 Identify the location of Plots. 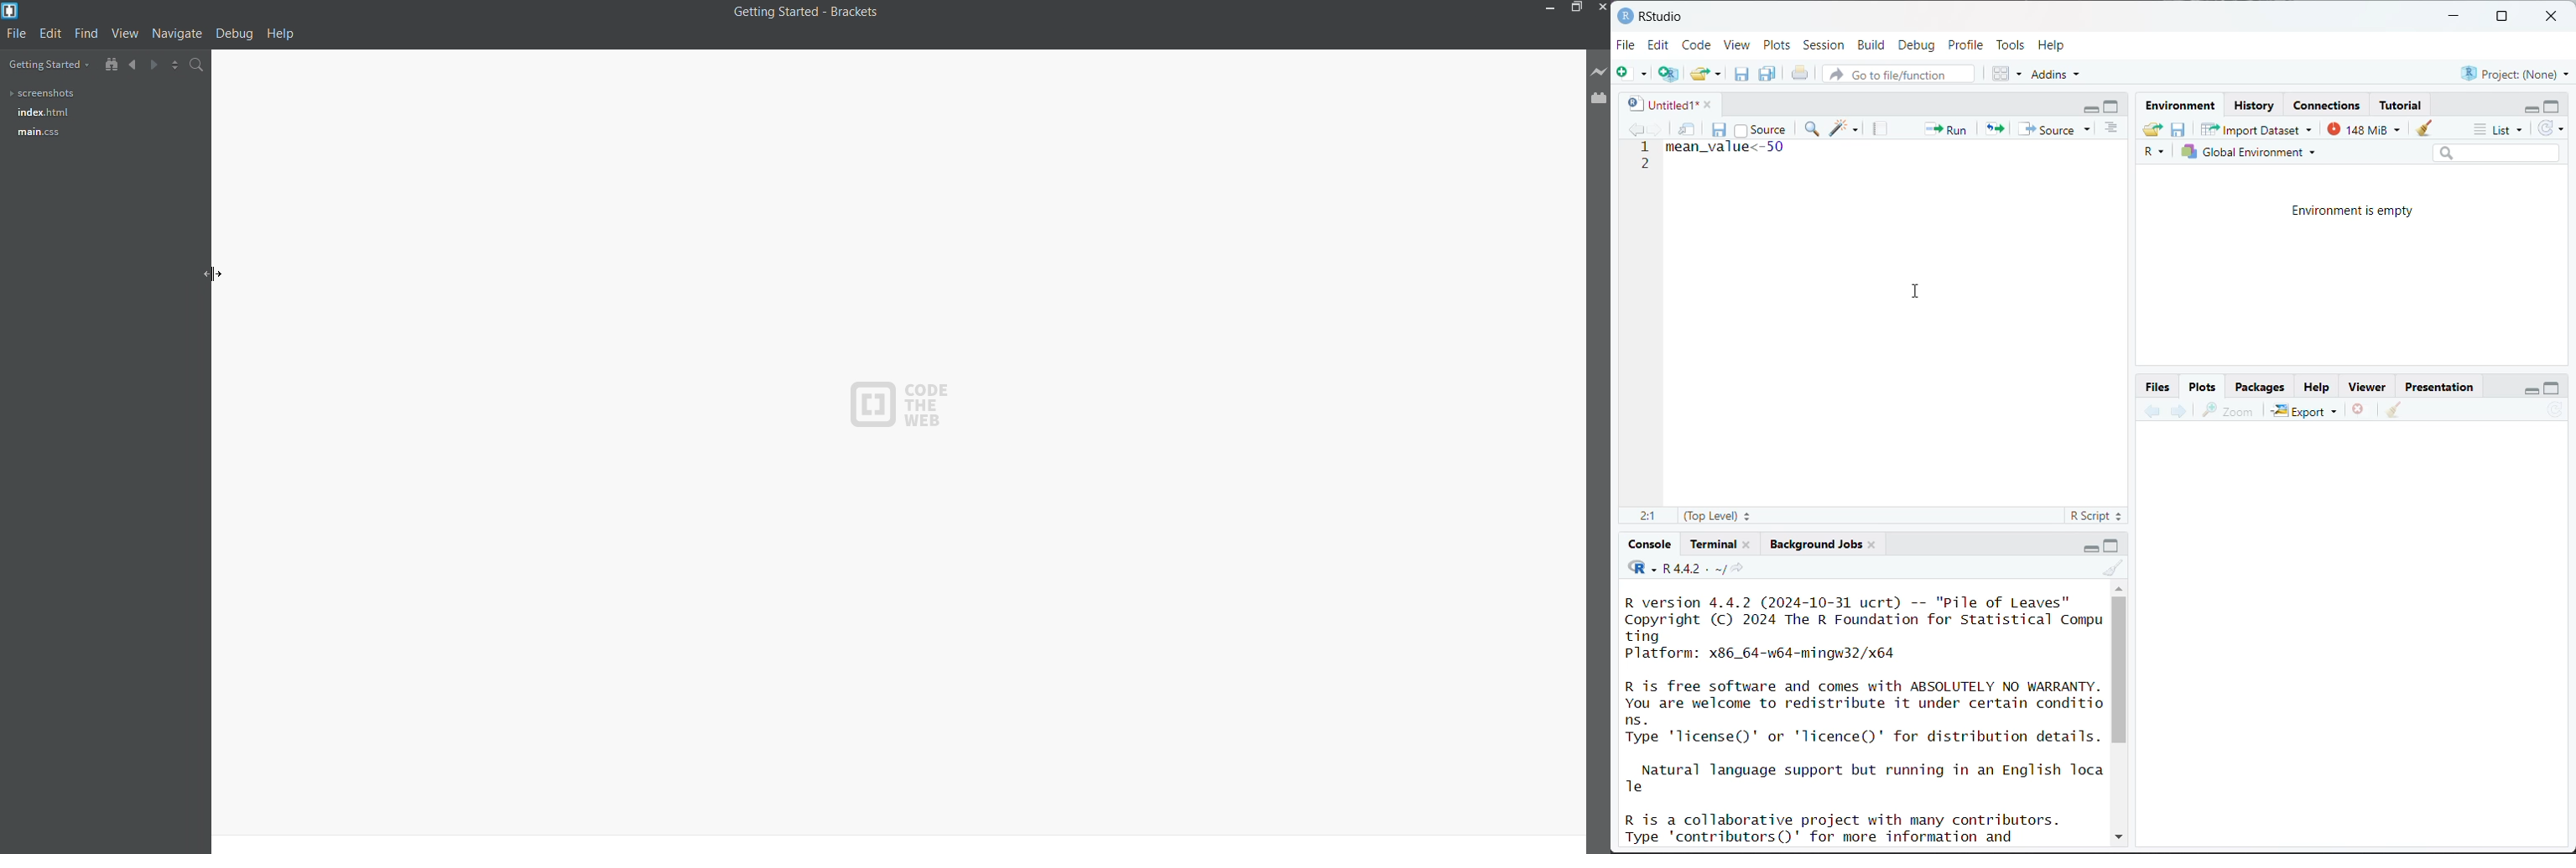
(1778, 44).